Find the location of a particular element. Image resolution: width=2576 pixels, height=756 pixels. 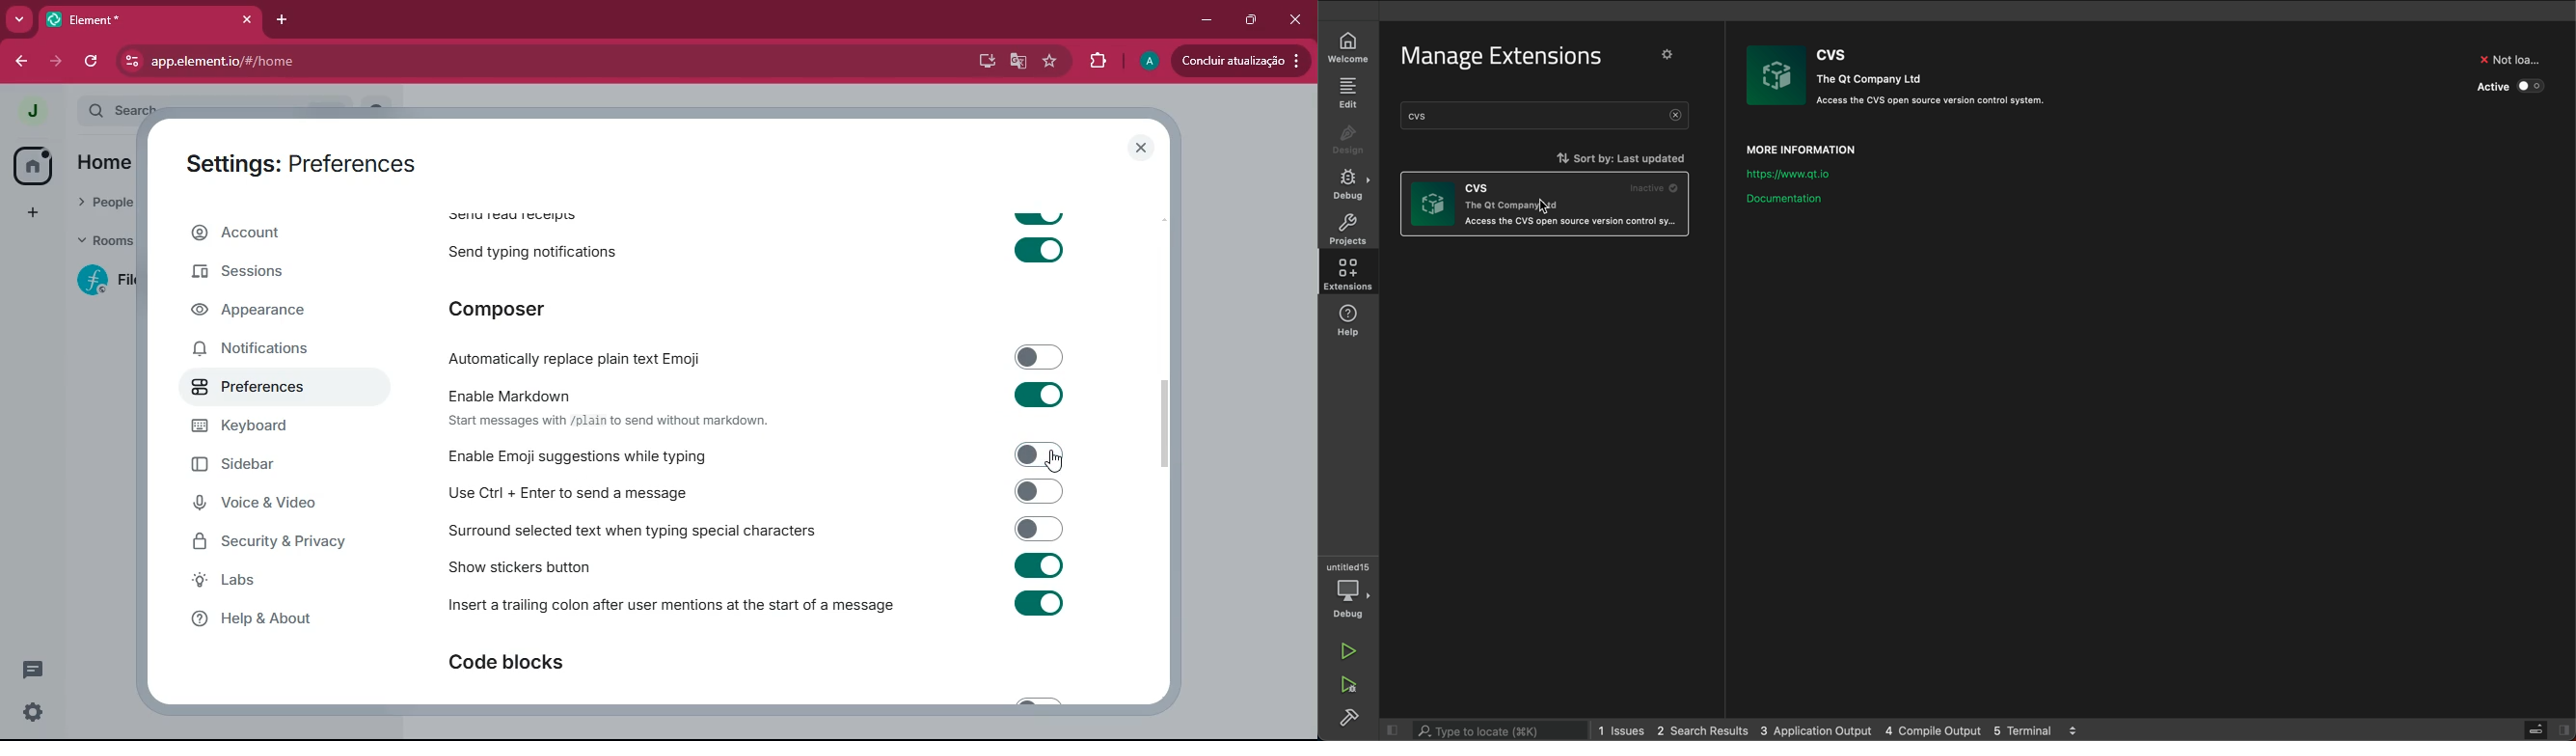

close is located at coordinates (1294, 16).